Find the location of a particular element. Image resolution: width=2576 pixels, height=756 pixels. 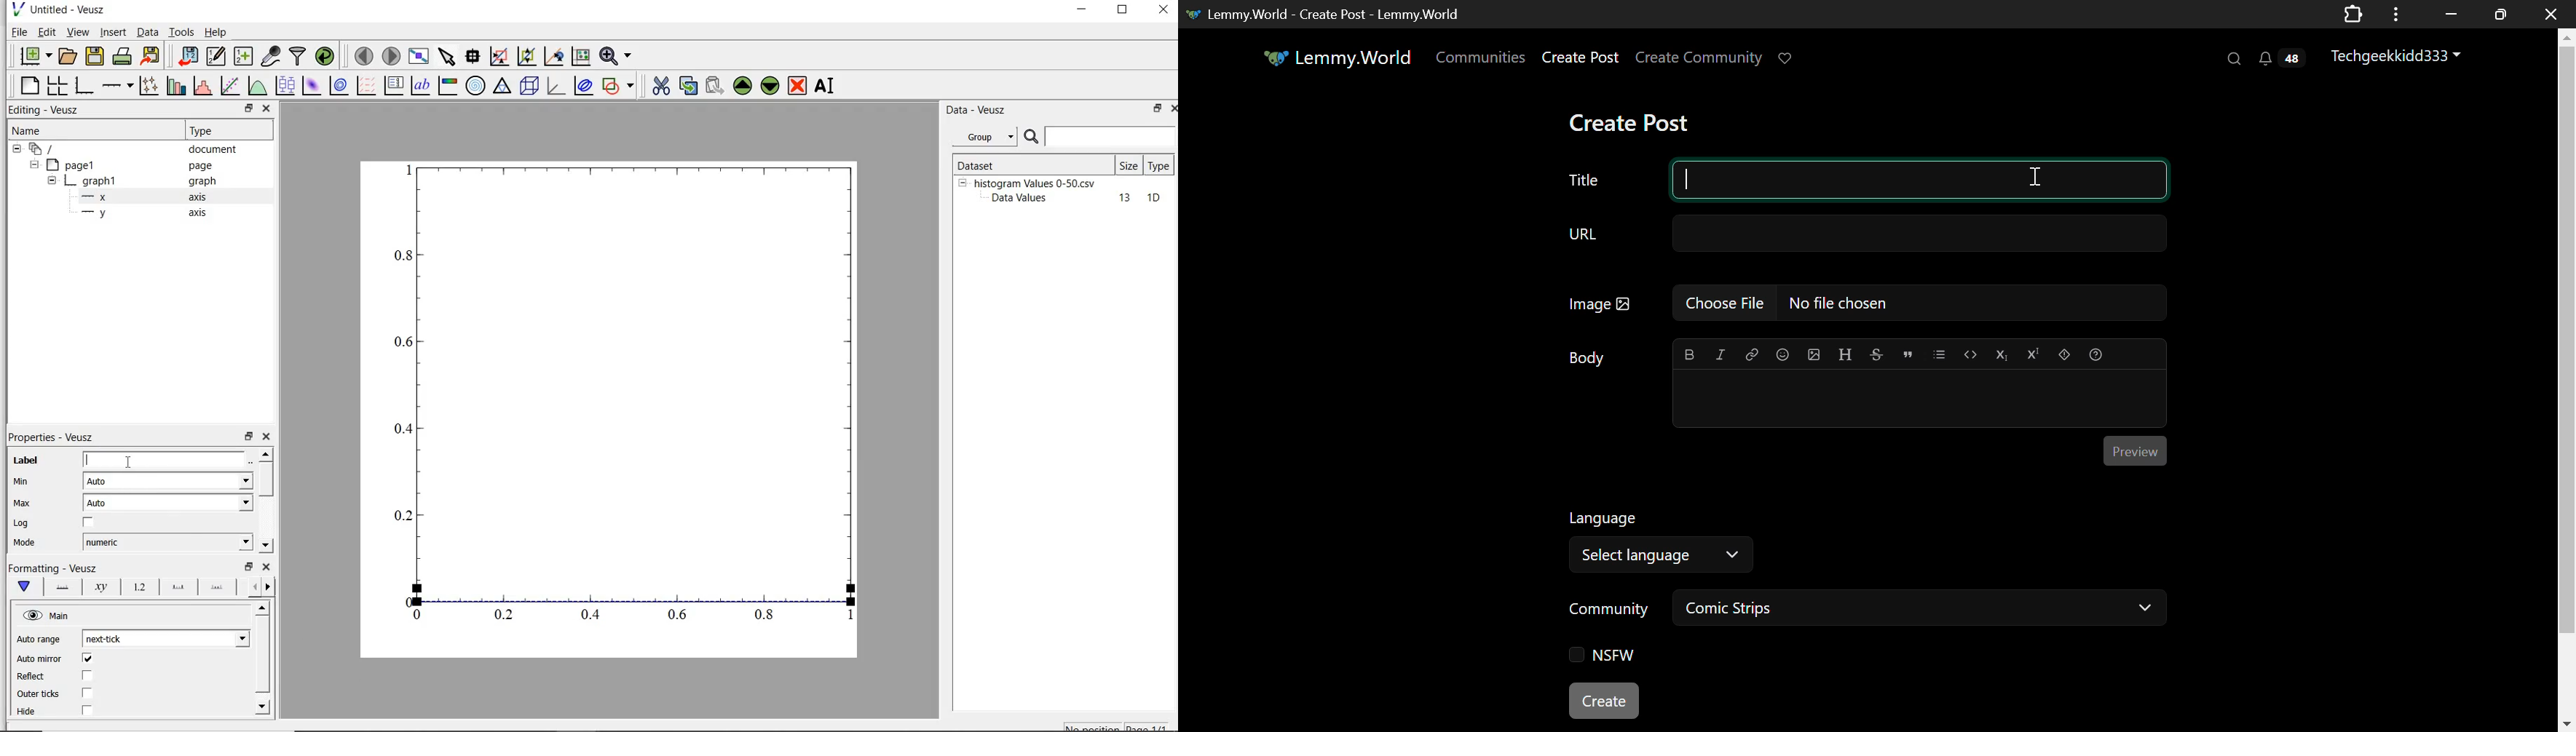

base graph is located at coordinates (86, 86).